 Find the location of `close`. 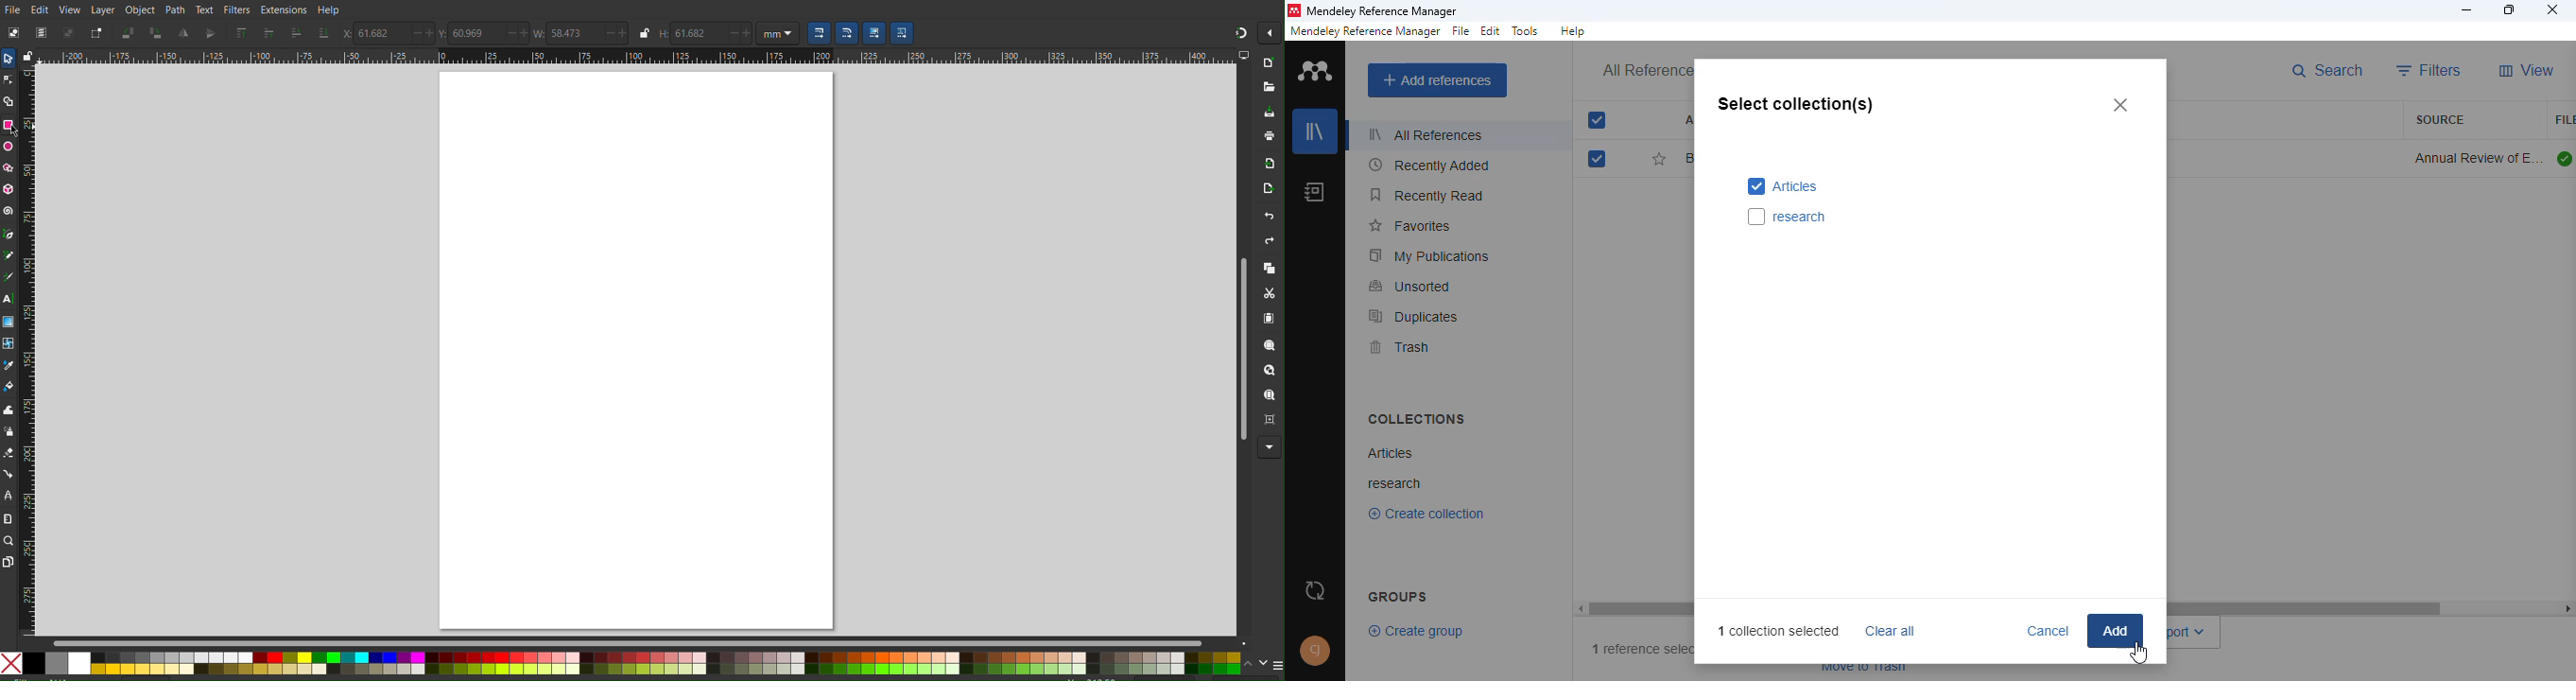

close is located at coordinates (2553, 9).